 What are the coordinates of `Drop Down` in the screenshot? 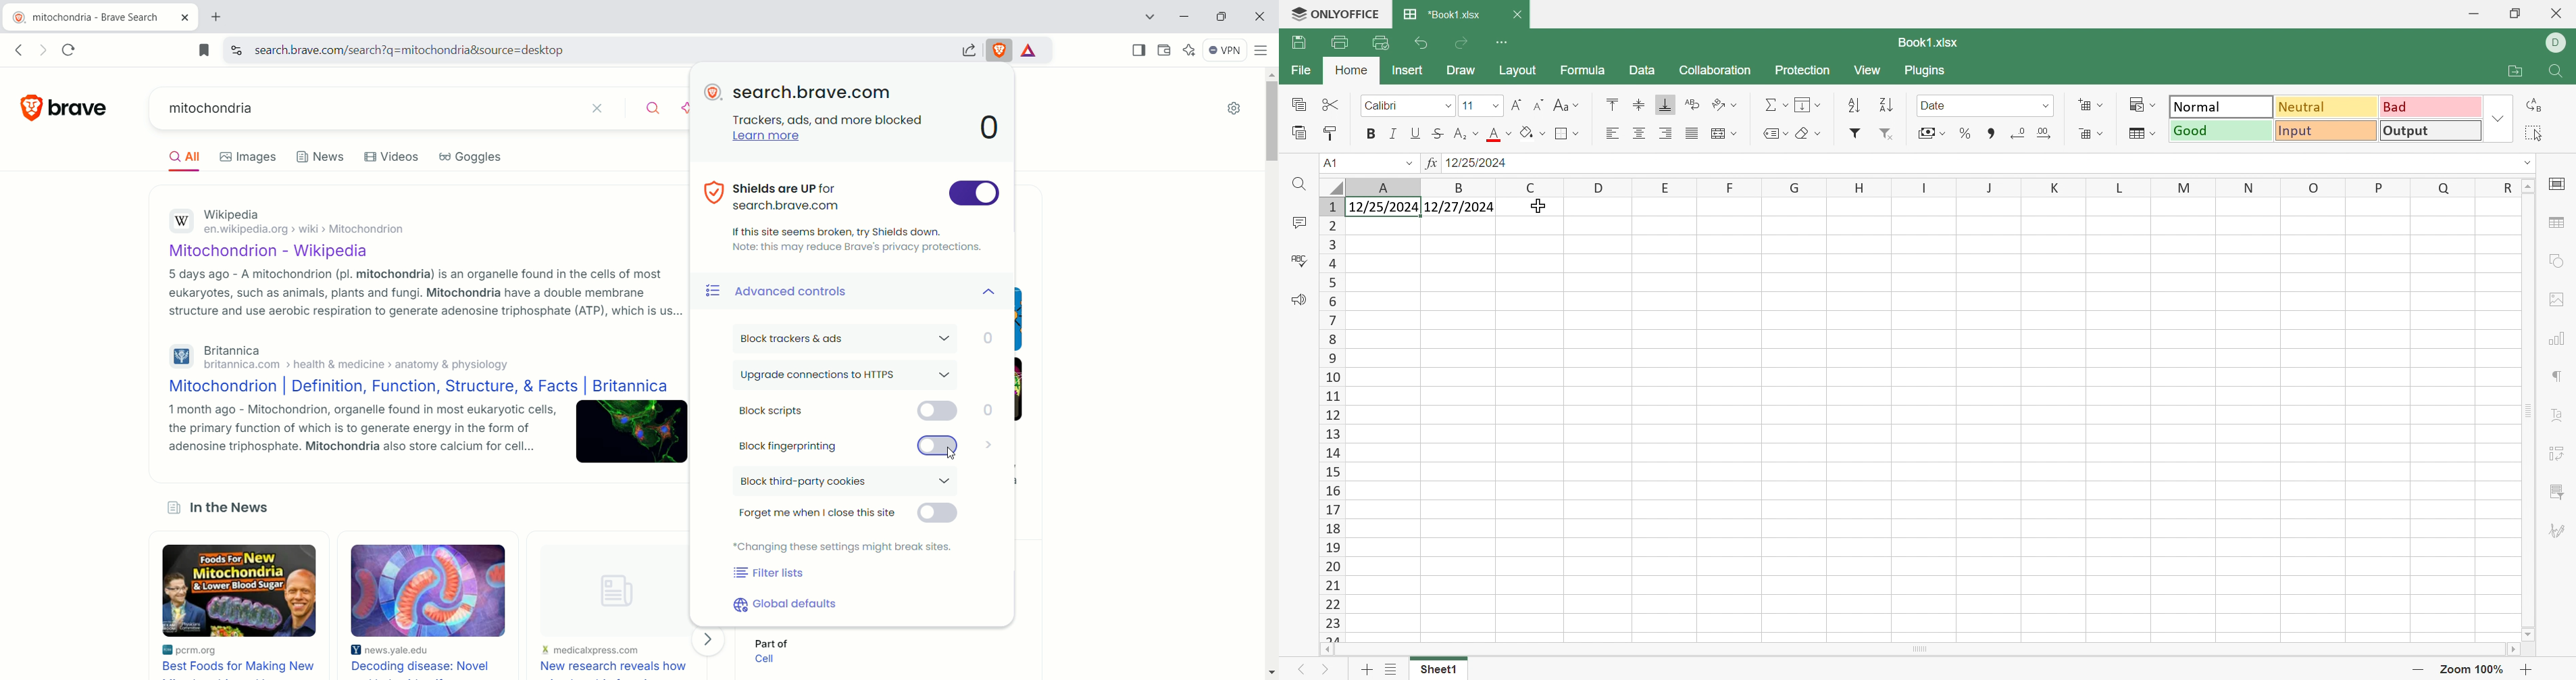 It's located at (2046, 107).